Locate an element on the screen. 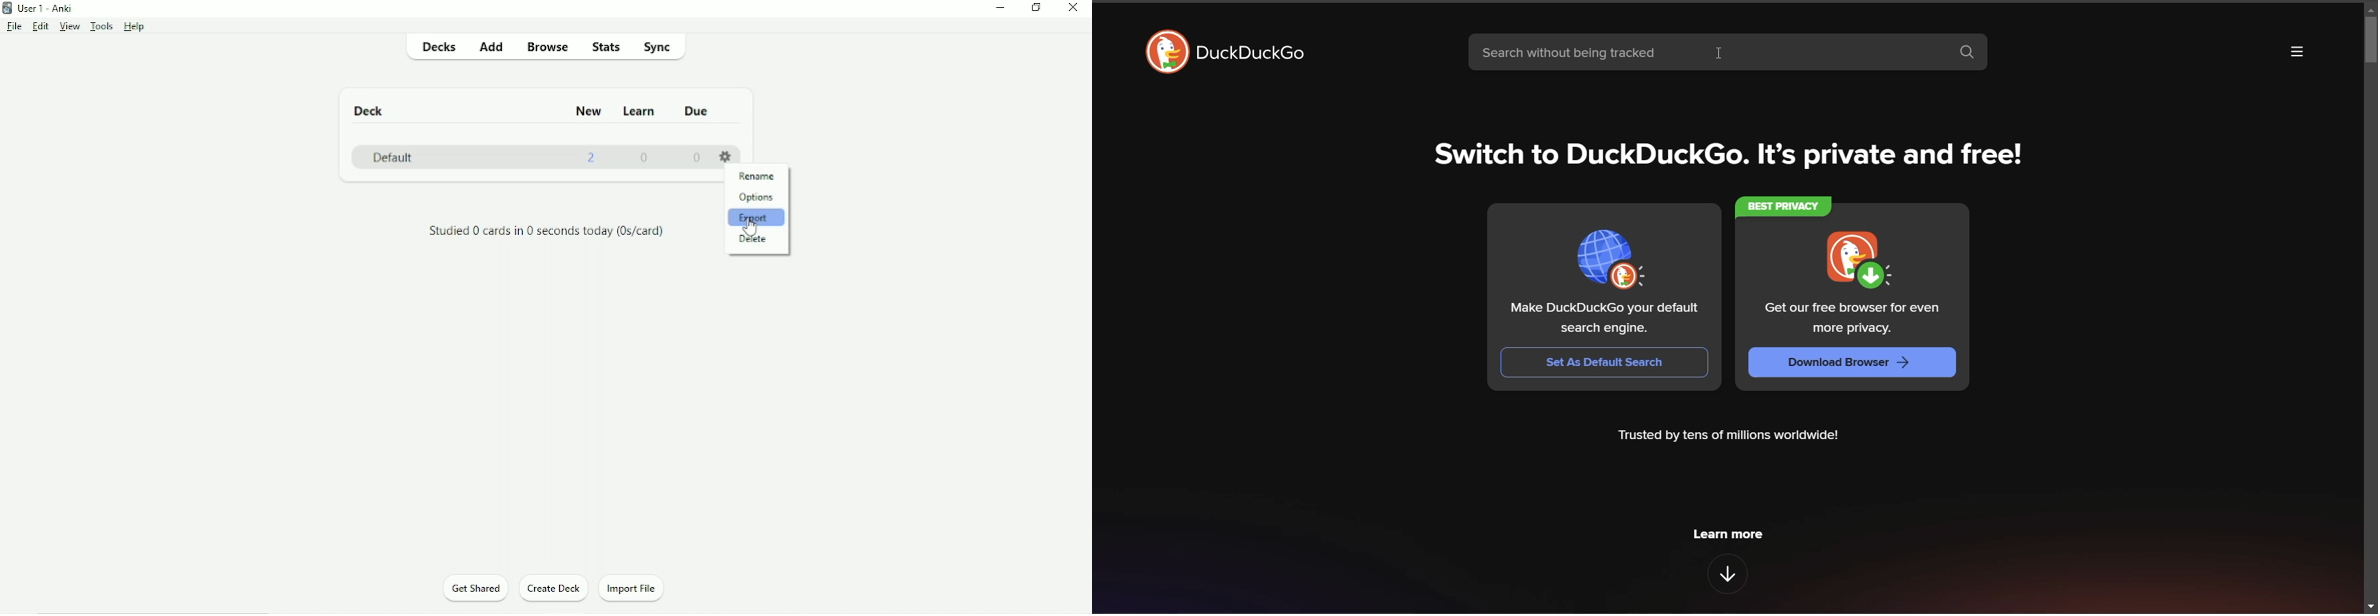 Image resolution: width=2380 pixels, height=616 pixels. New is located at coordinates (590, 112).